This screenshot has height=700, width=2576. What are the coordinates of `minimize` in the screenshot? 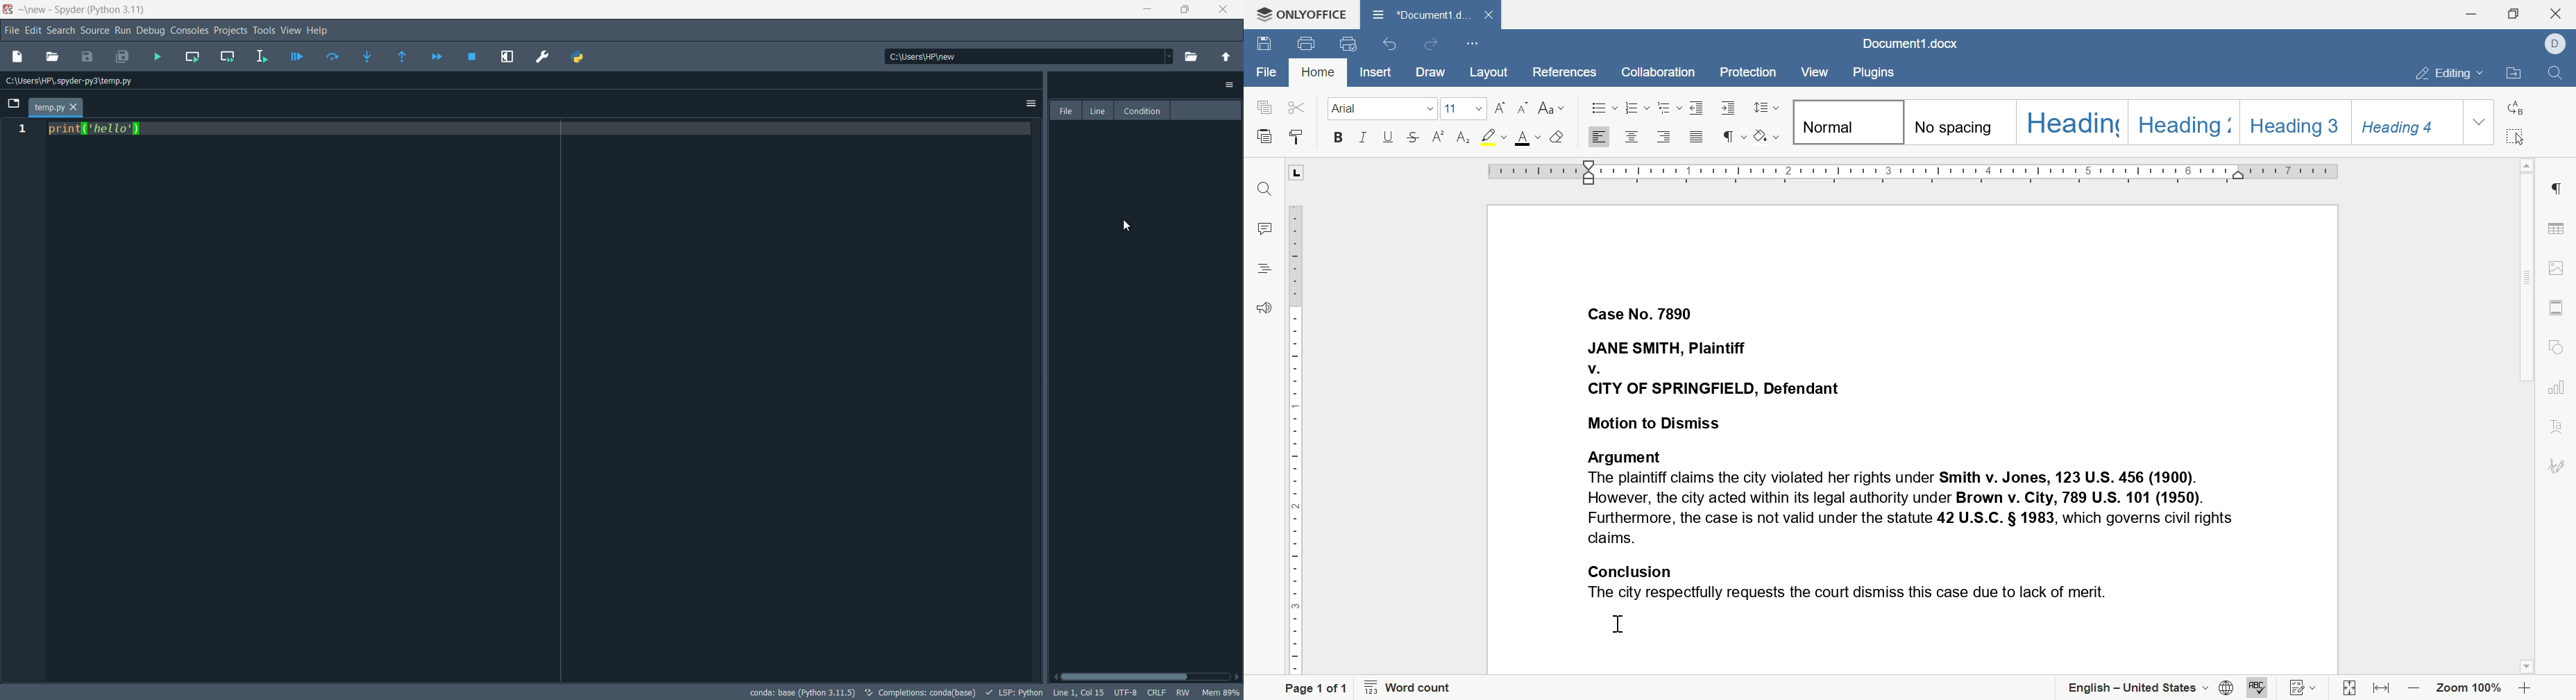 It's located at (2472, 13).